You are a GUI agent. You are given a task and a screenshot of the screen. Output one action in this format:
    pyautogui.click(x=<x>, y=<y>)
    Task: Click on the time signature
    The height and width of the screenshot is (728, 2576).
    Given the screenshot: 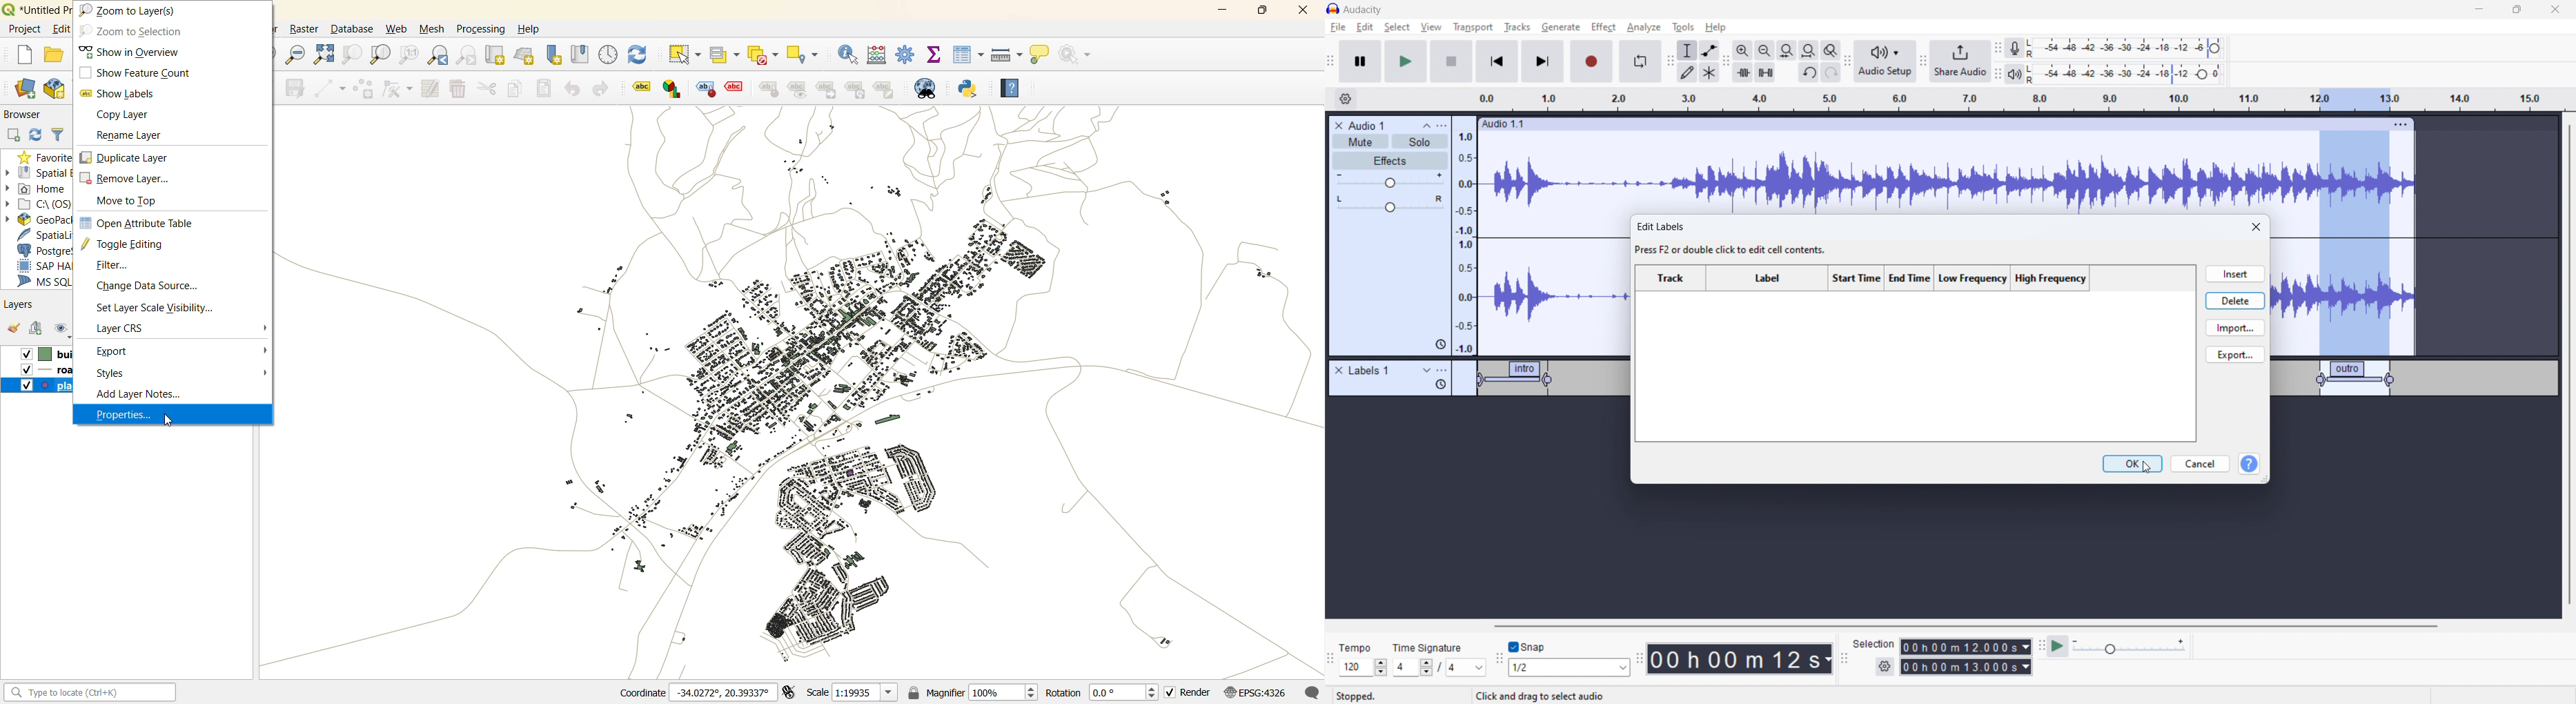 What is the action you would take?
    pyautogui.click(x=1429, y=647)
    